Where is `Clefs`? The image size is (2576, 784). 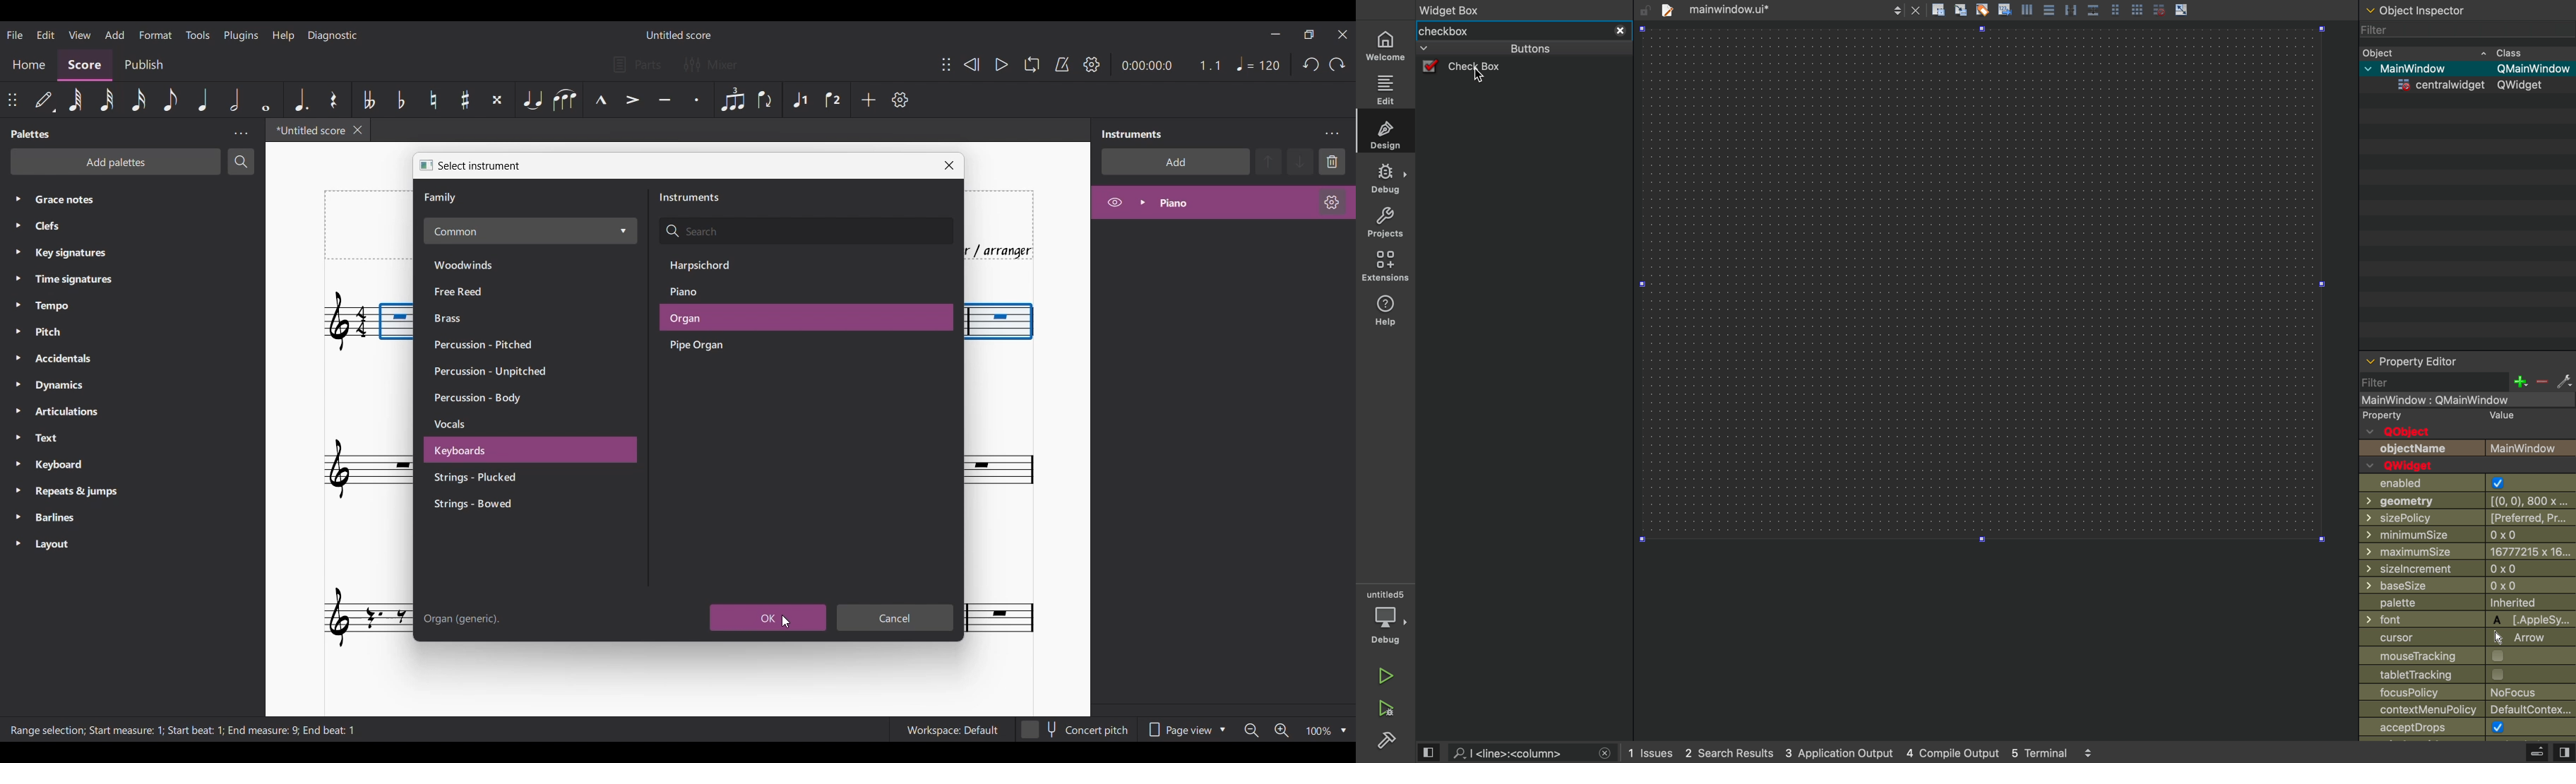
Clefs is located at coordinates (112, 226).